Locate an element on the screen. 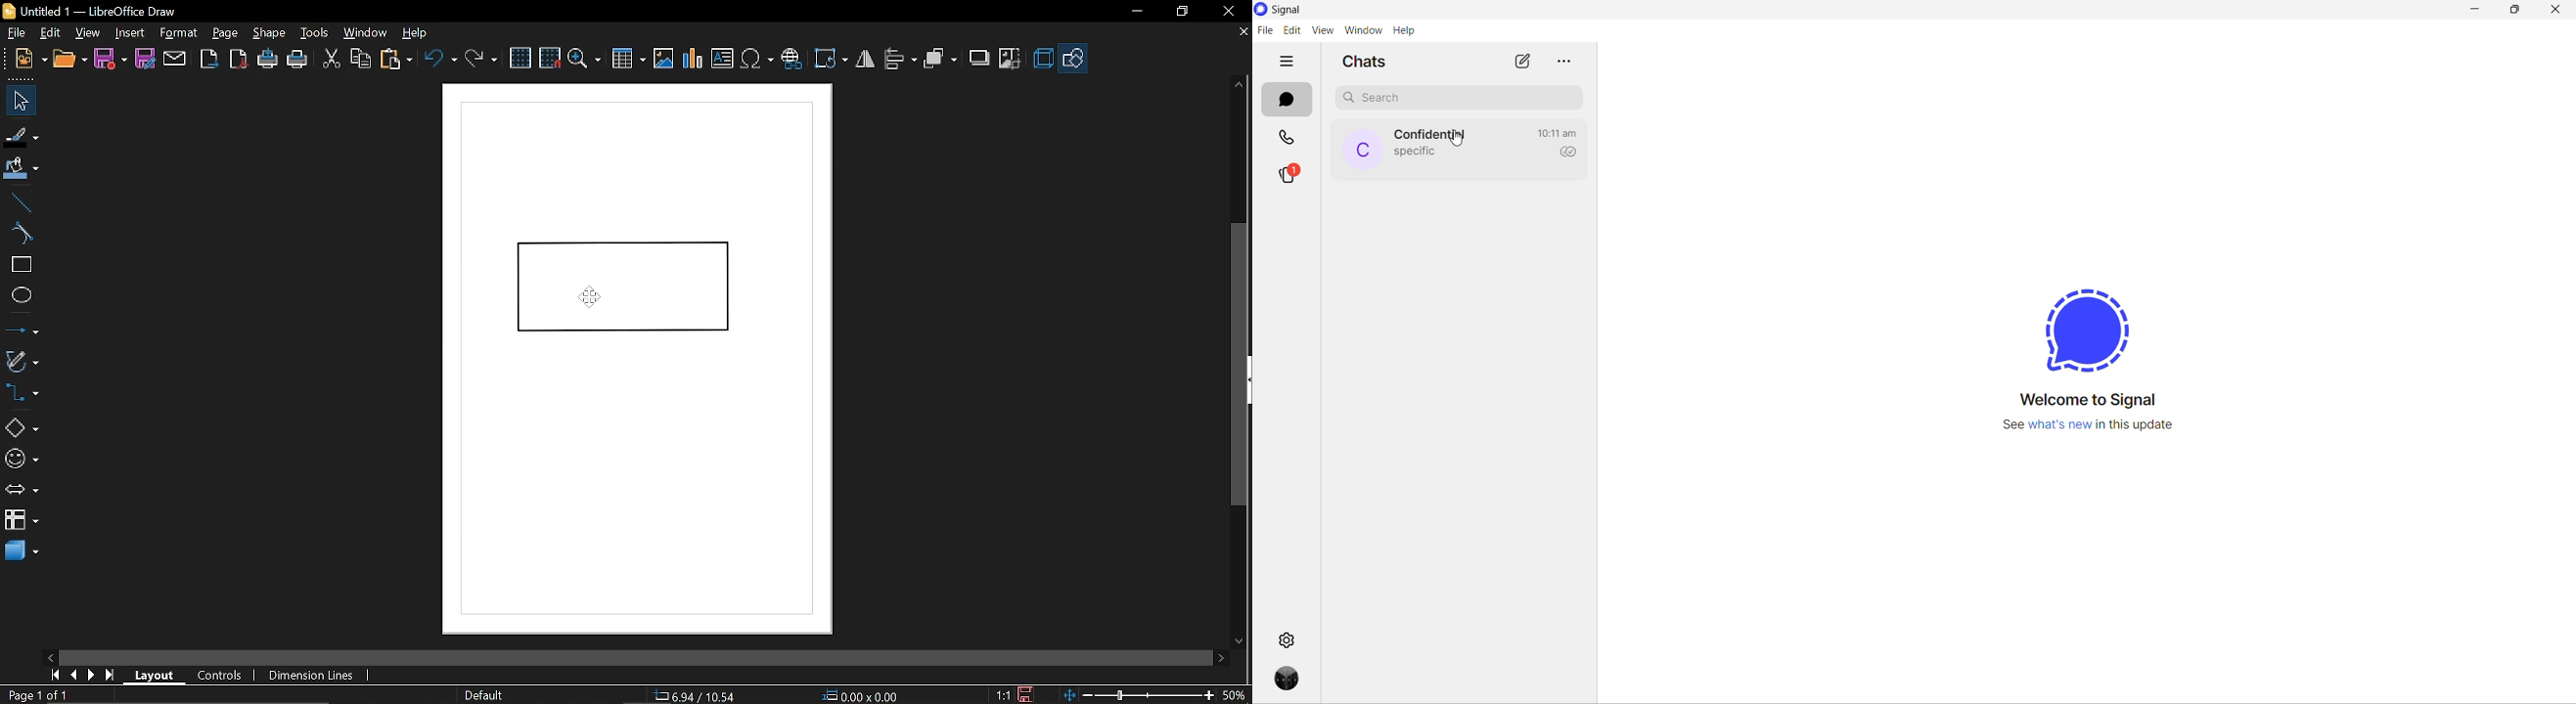  paste is located at coordinates (397, 60).